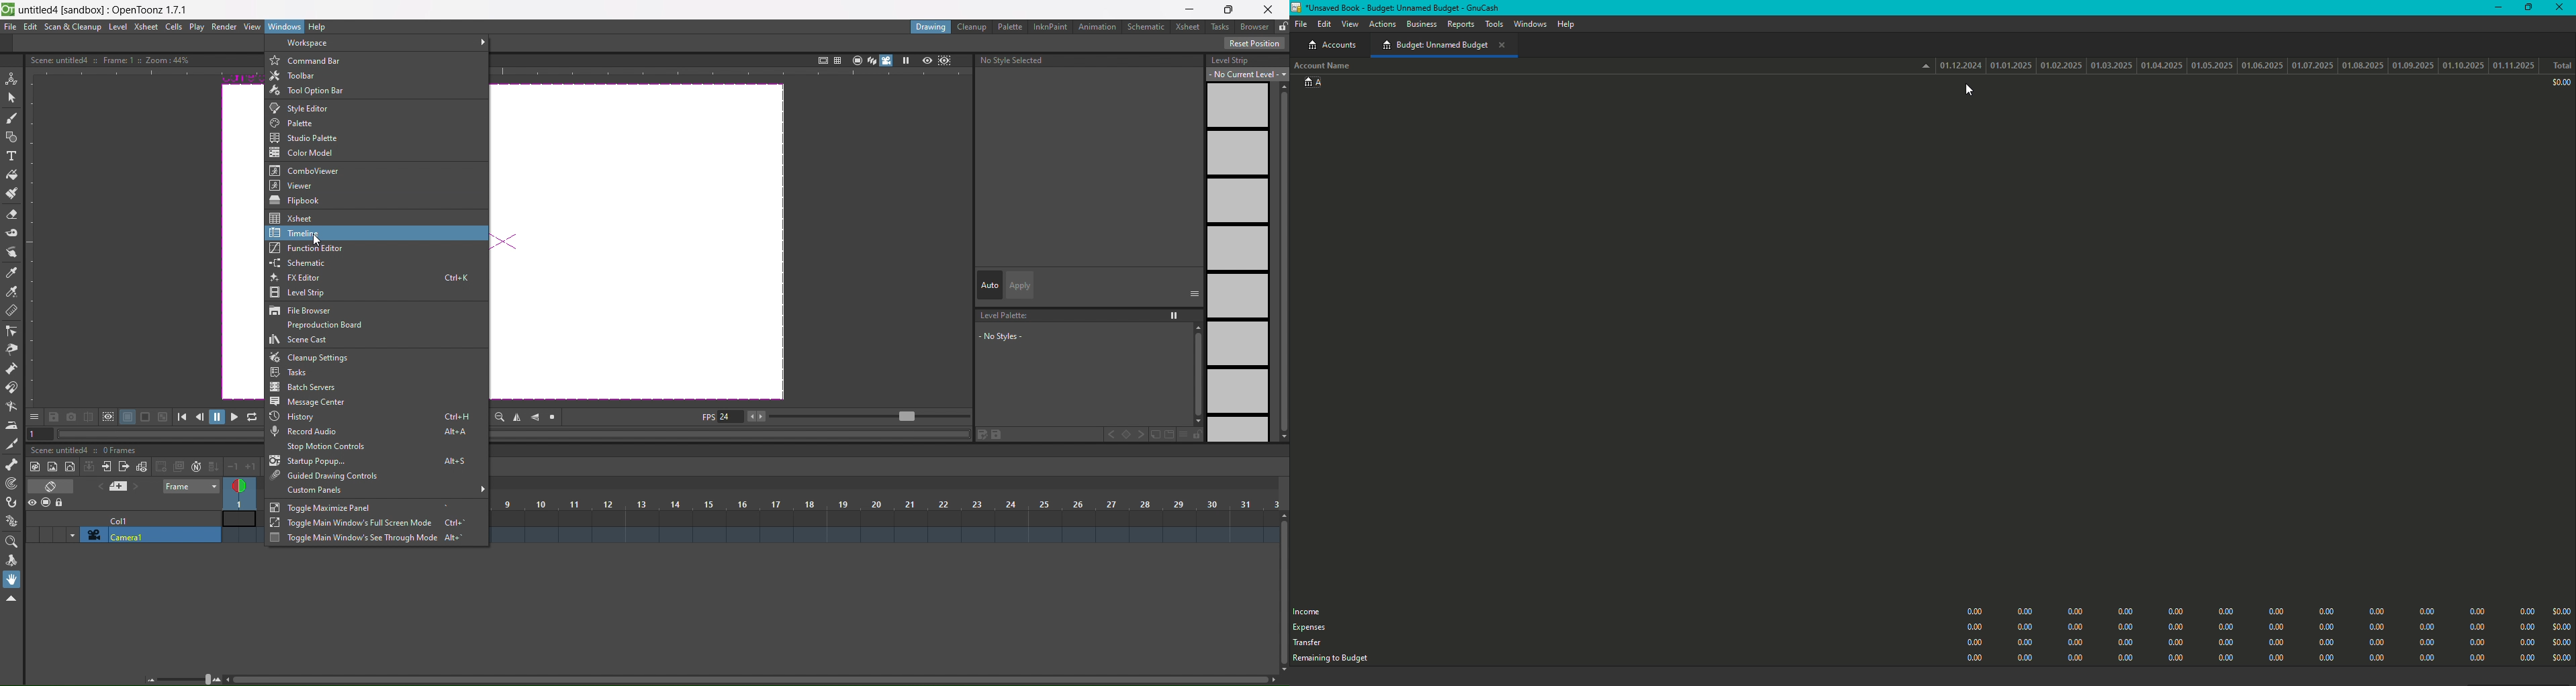  Describe the element at coordinates (2230, 64) in the screenshot. I see `Date range` at that location.